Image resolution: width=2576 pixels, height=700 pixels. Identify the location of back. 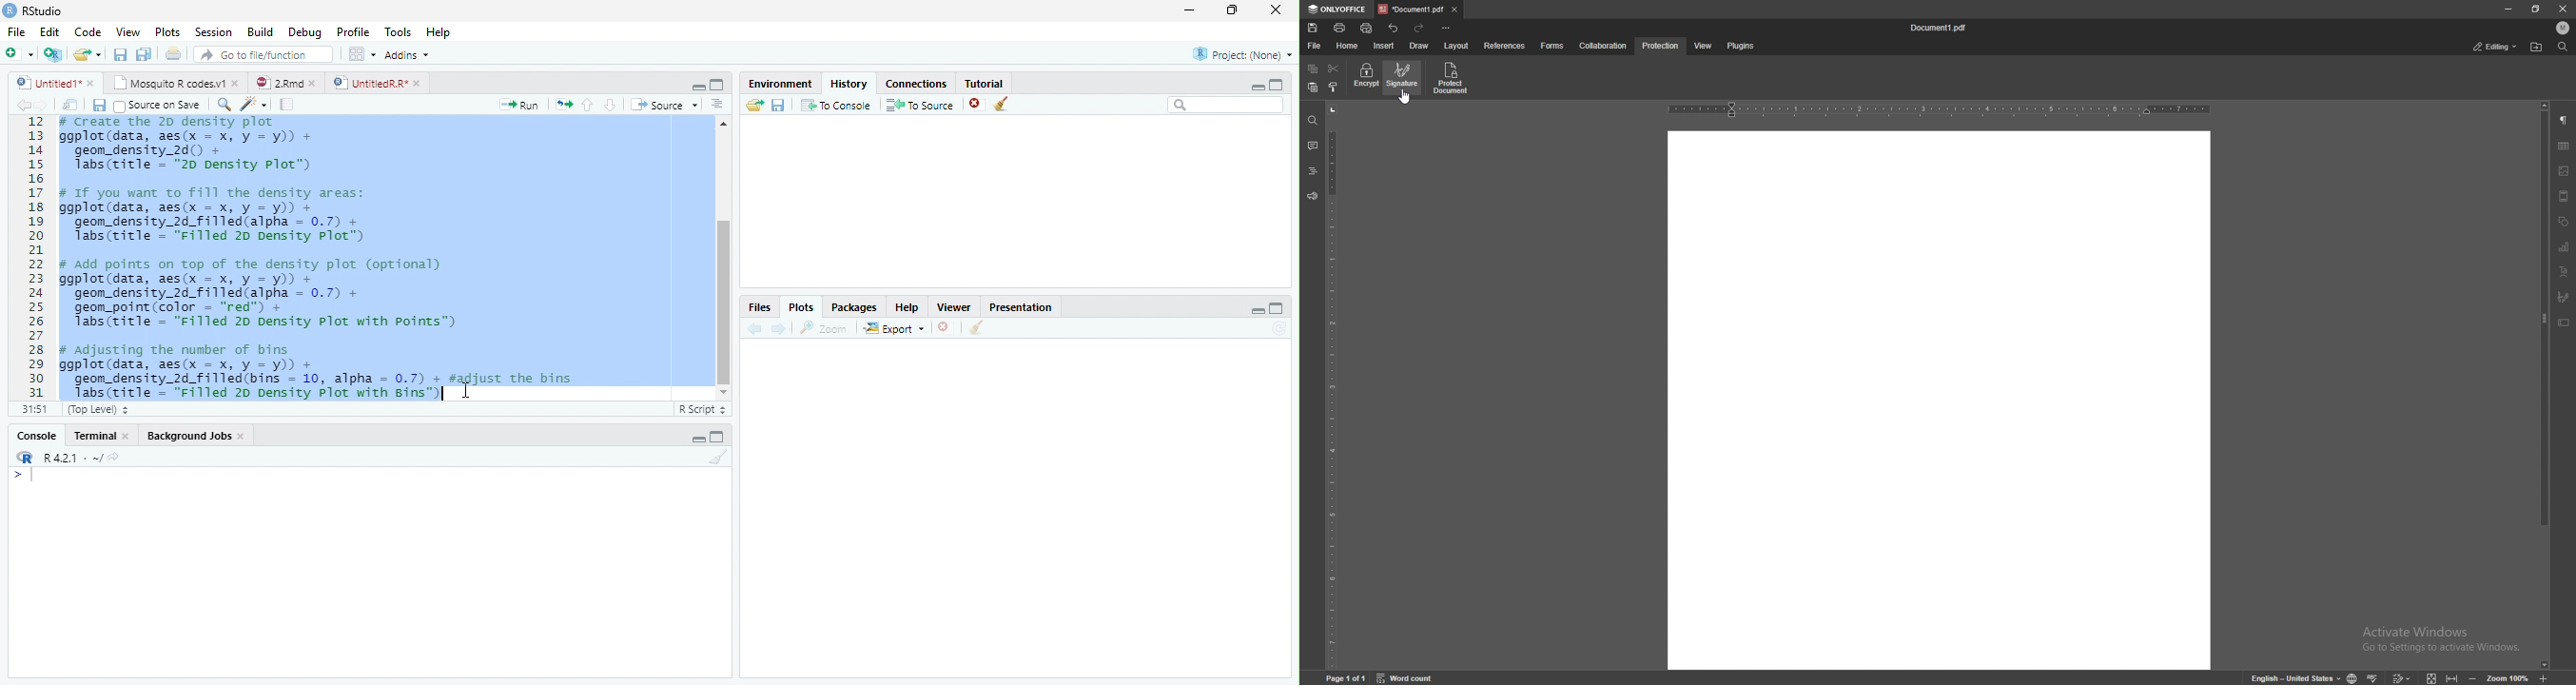
(751, 328).